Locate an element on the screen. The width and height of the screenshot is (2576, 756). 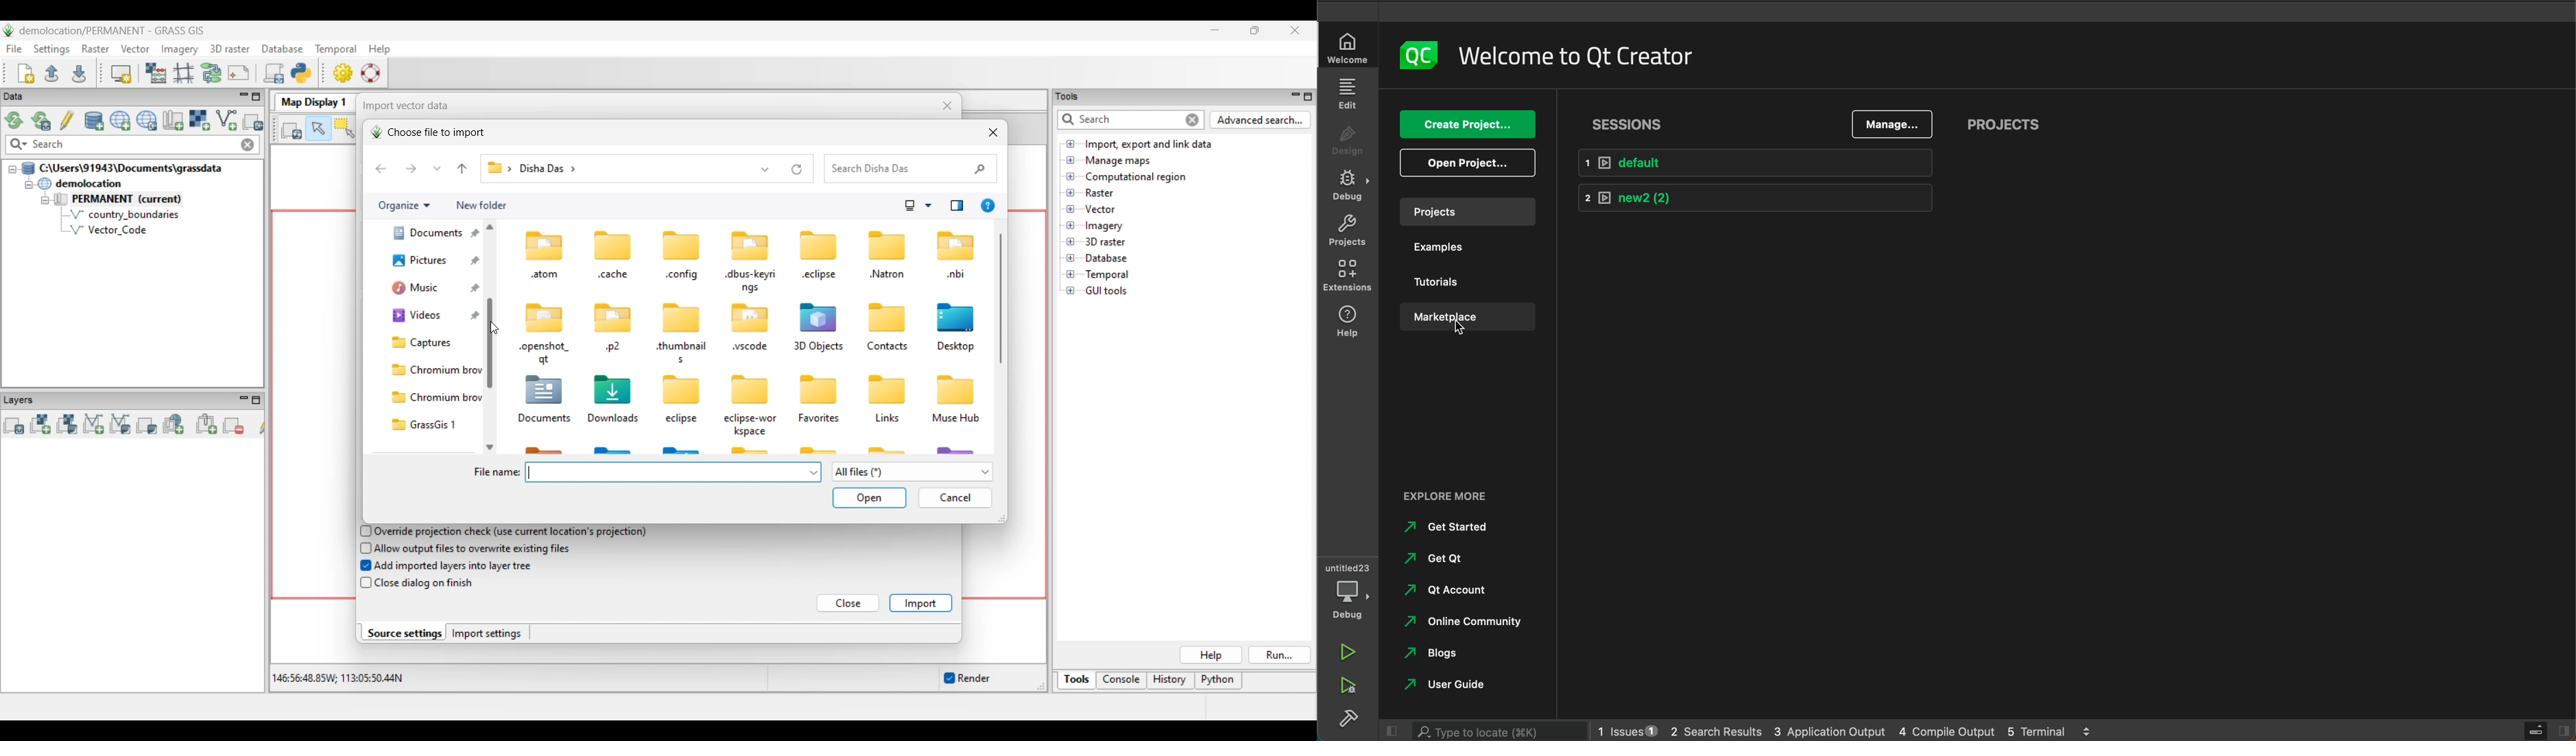
Maximize Data panel is located at coordinates (257, 97).